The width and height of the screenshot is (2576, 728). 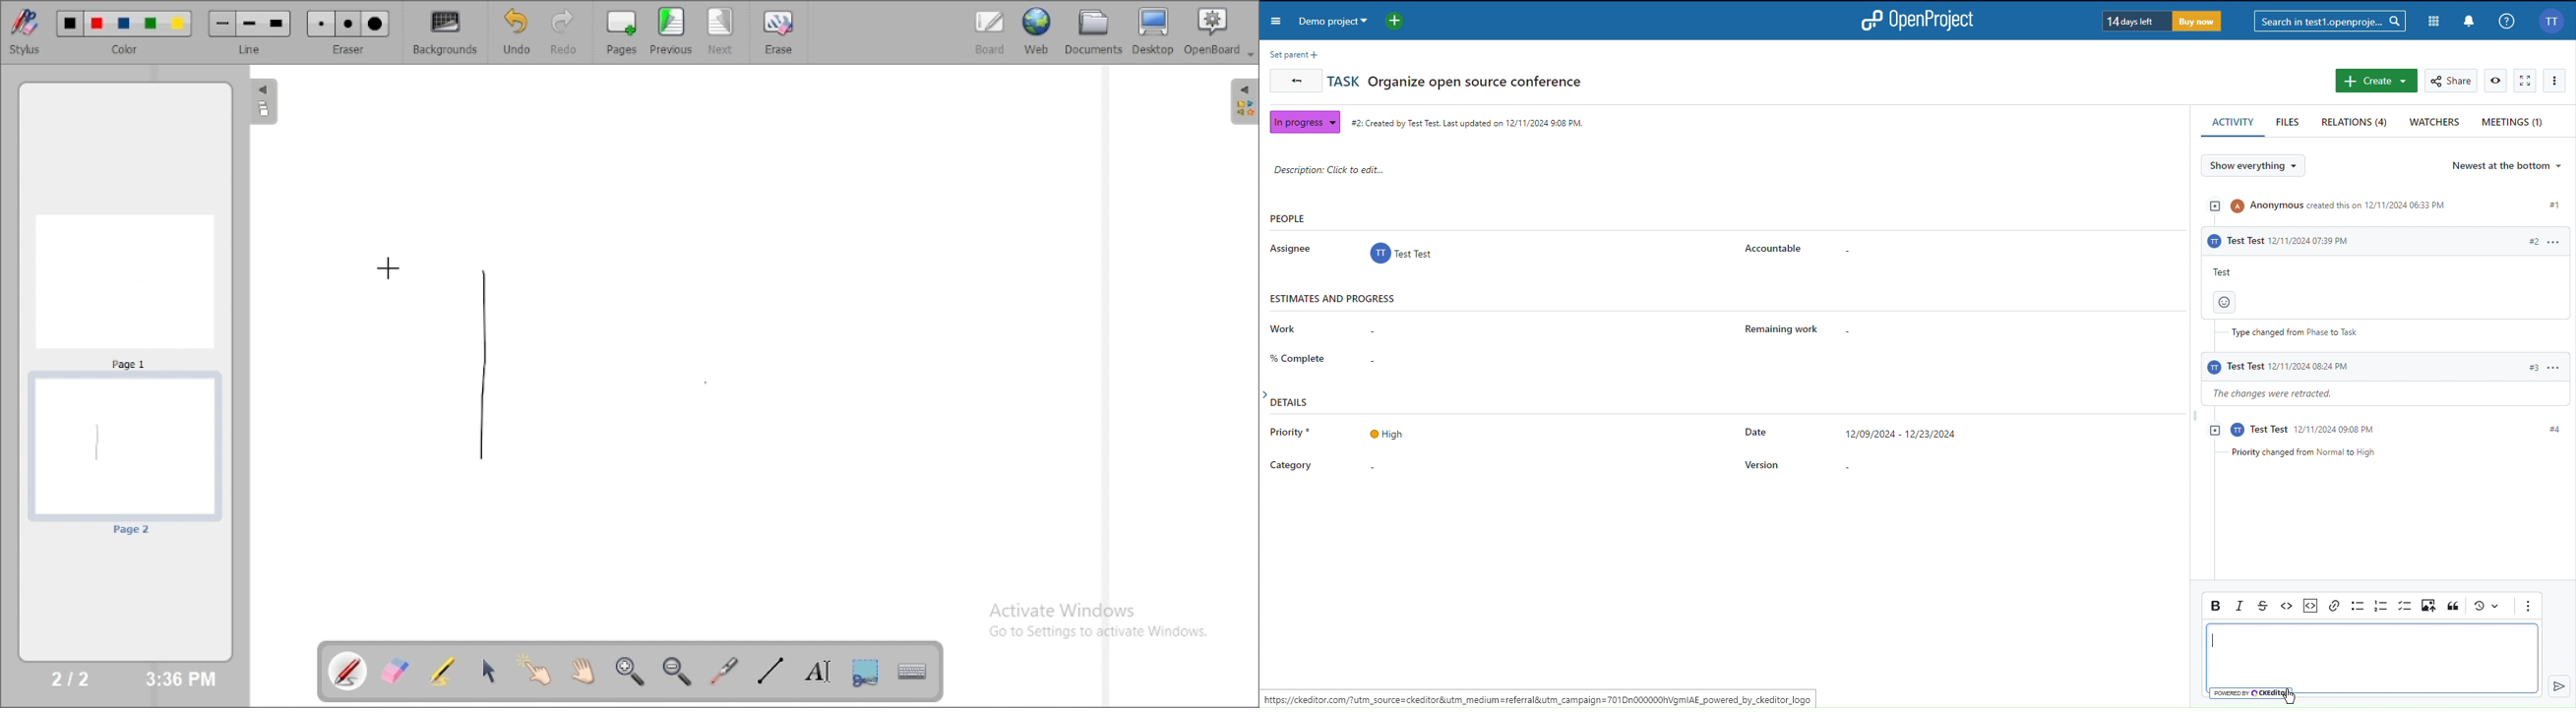 What do you see at coordinates (2431, 606) in the screenshot?
I see `Upload Image` at bounding box center [2431, 606].